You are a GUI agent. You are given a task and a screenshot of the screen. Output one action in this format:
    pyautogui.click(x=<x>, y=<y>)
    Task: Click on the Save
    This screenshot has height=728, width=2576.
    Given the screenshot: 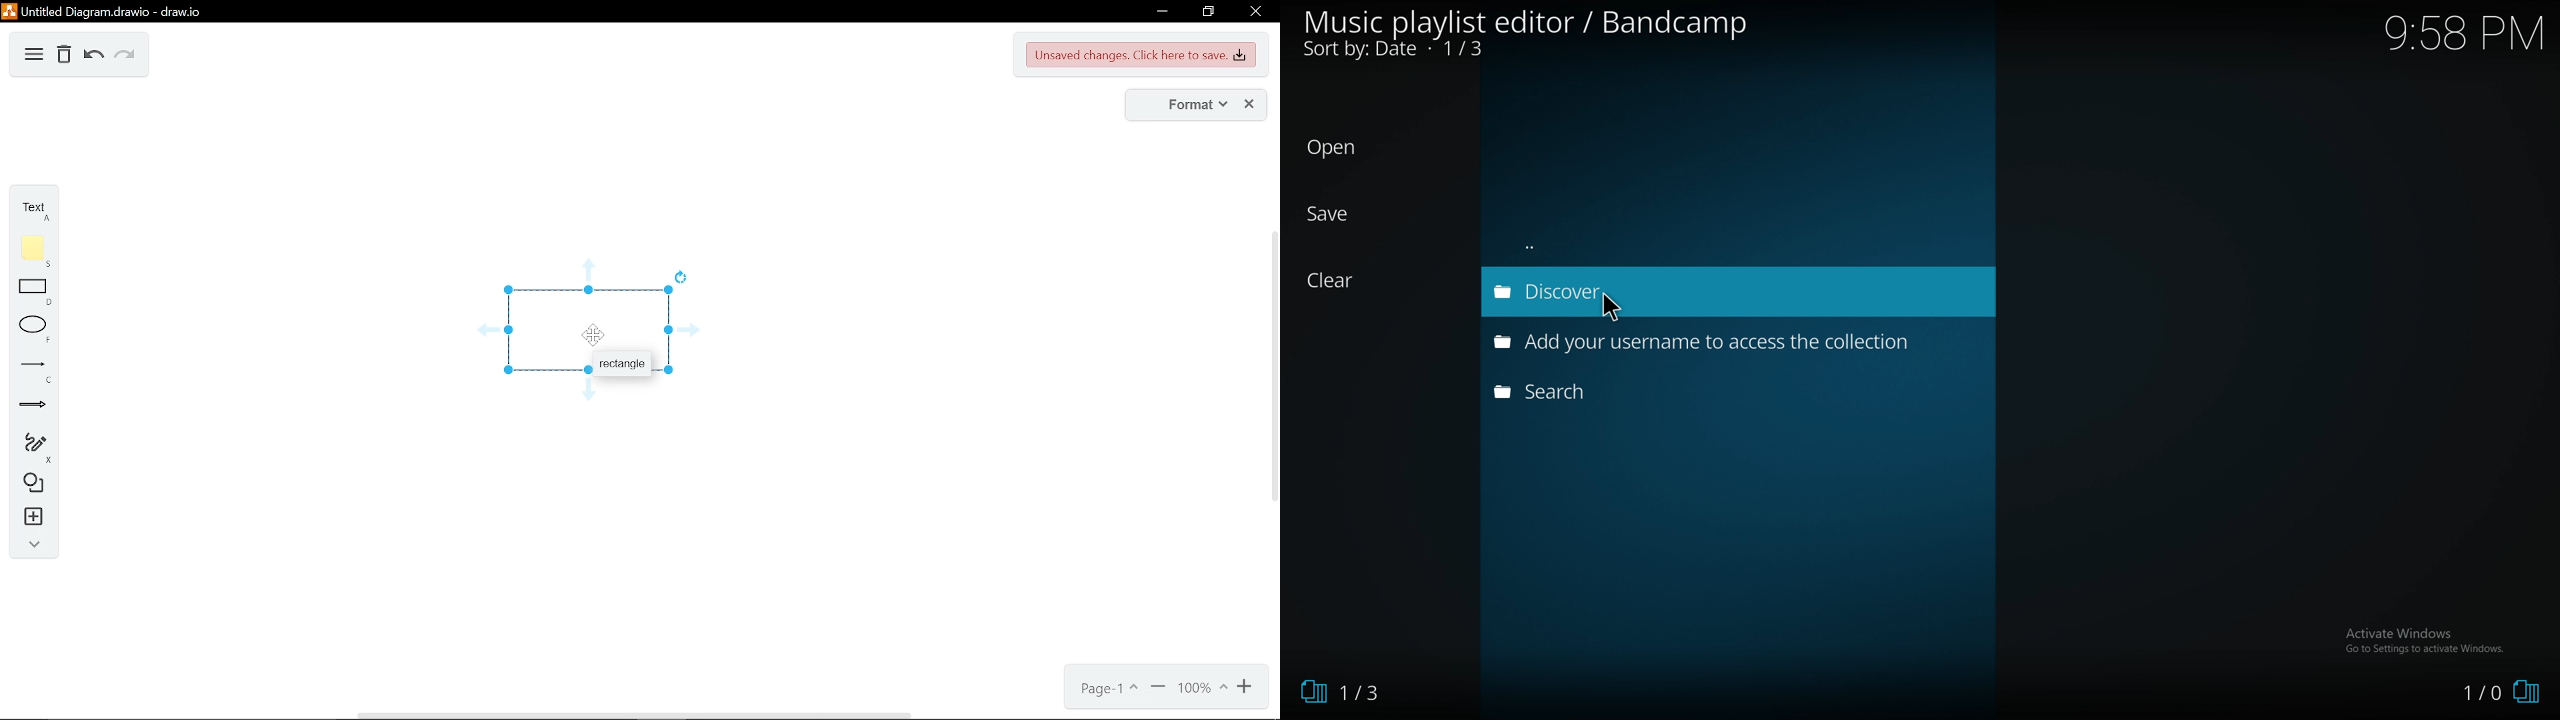 What is the action you would take?
    pyautogui.click(x=1330, y=214)
    